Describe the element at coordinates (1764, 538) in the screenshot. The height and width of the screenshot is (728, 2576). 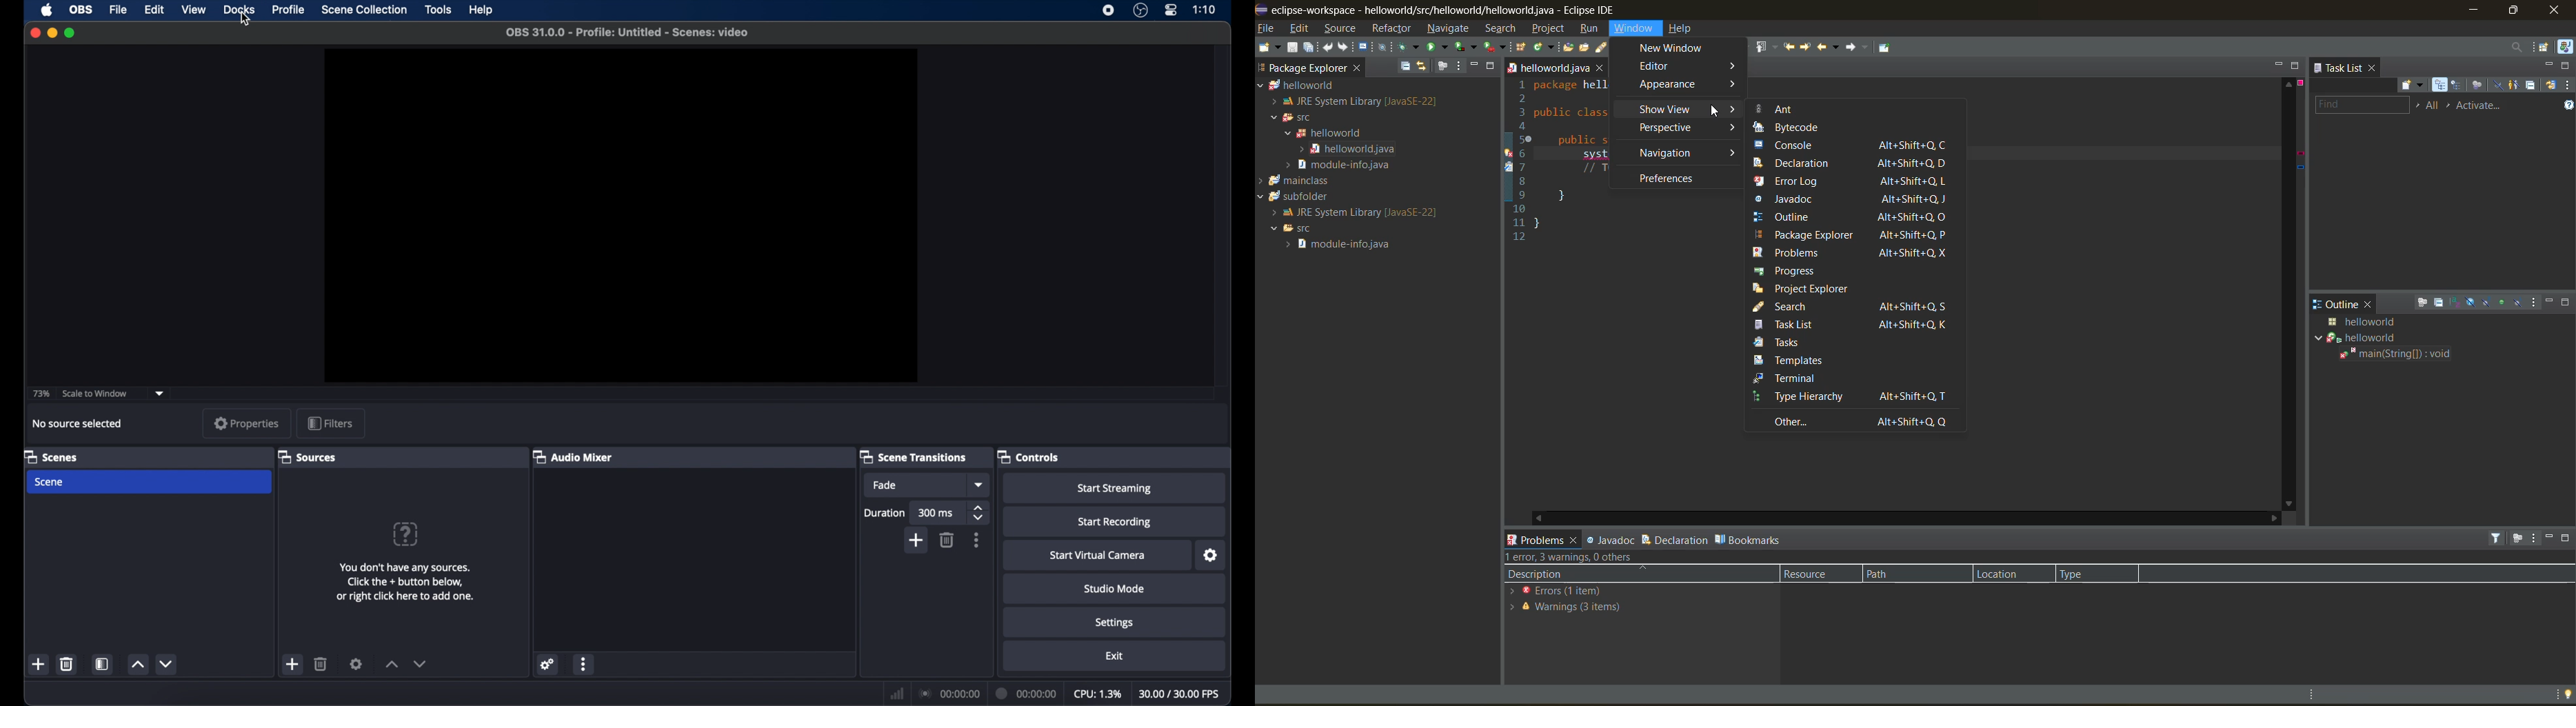
I see `bookmarks` at that location.